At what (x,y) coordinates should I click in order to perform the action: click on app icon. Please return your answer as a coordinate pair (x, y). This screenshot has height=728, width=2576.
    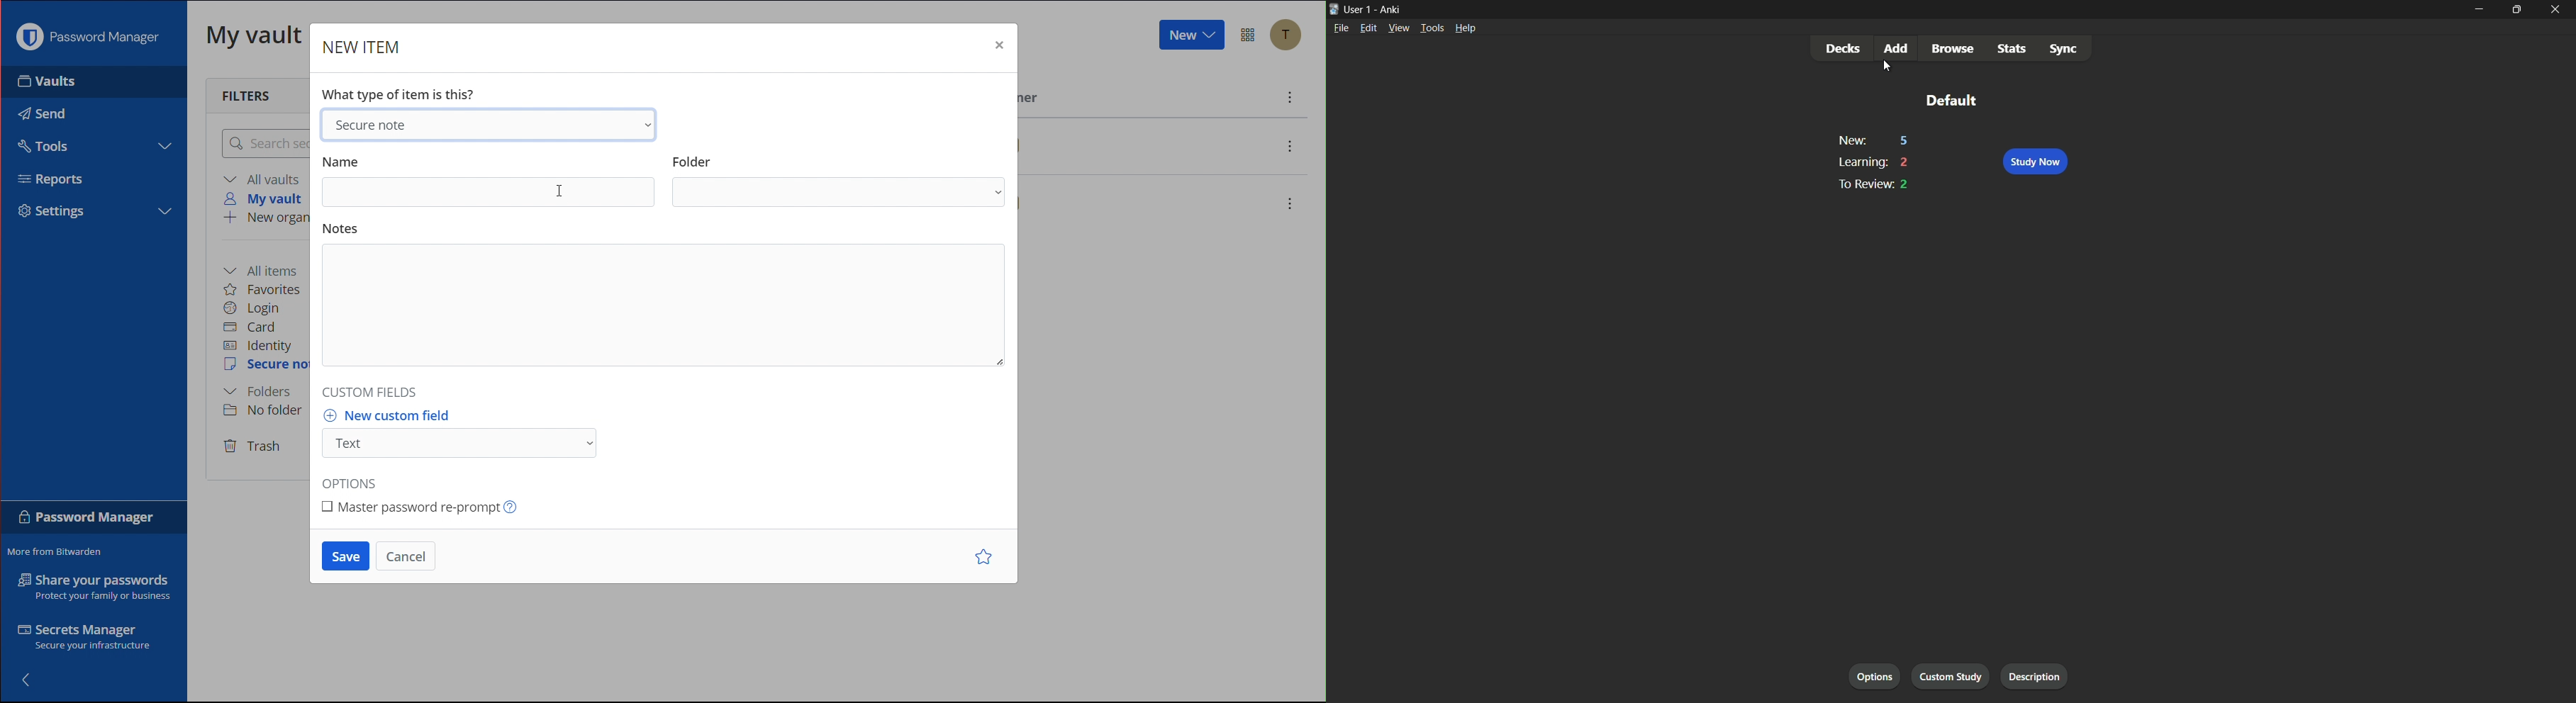
    Looking at the image, I should click on (1334, 8).